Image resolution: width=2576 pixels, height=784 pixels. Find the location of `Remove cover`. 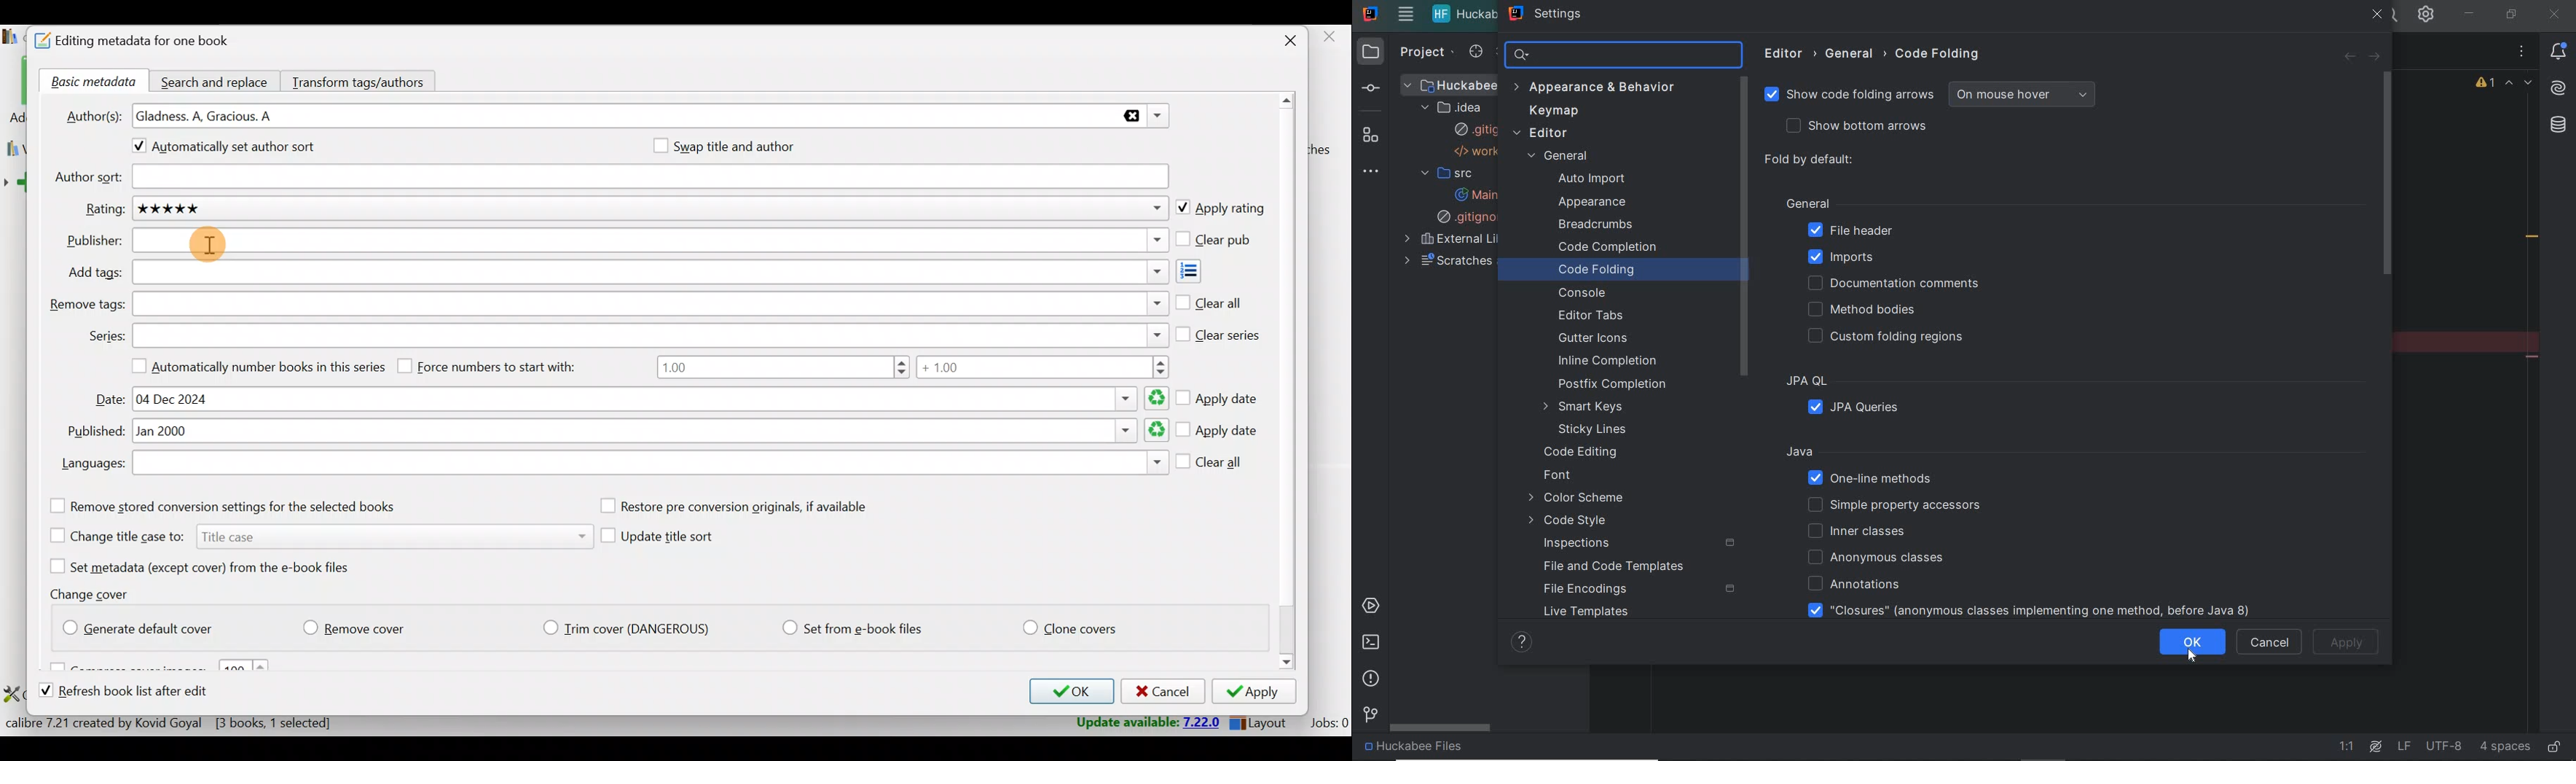

Remove cover is located at coordinates (363, 625).